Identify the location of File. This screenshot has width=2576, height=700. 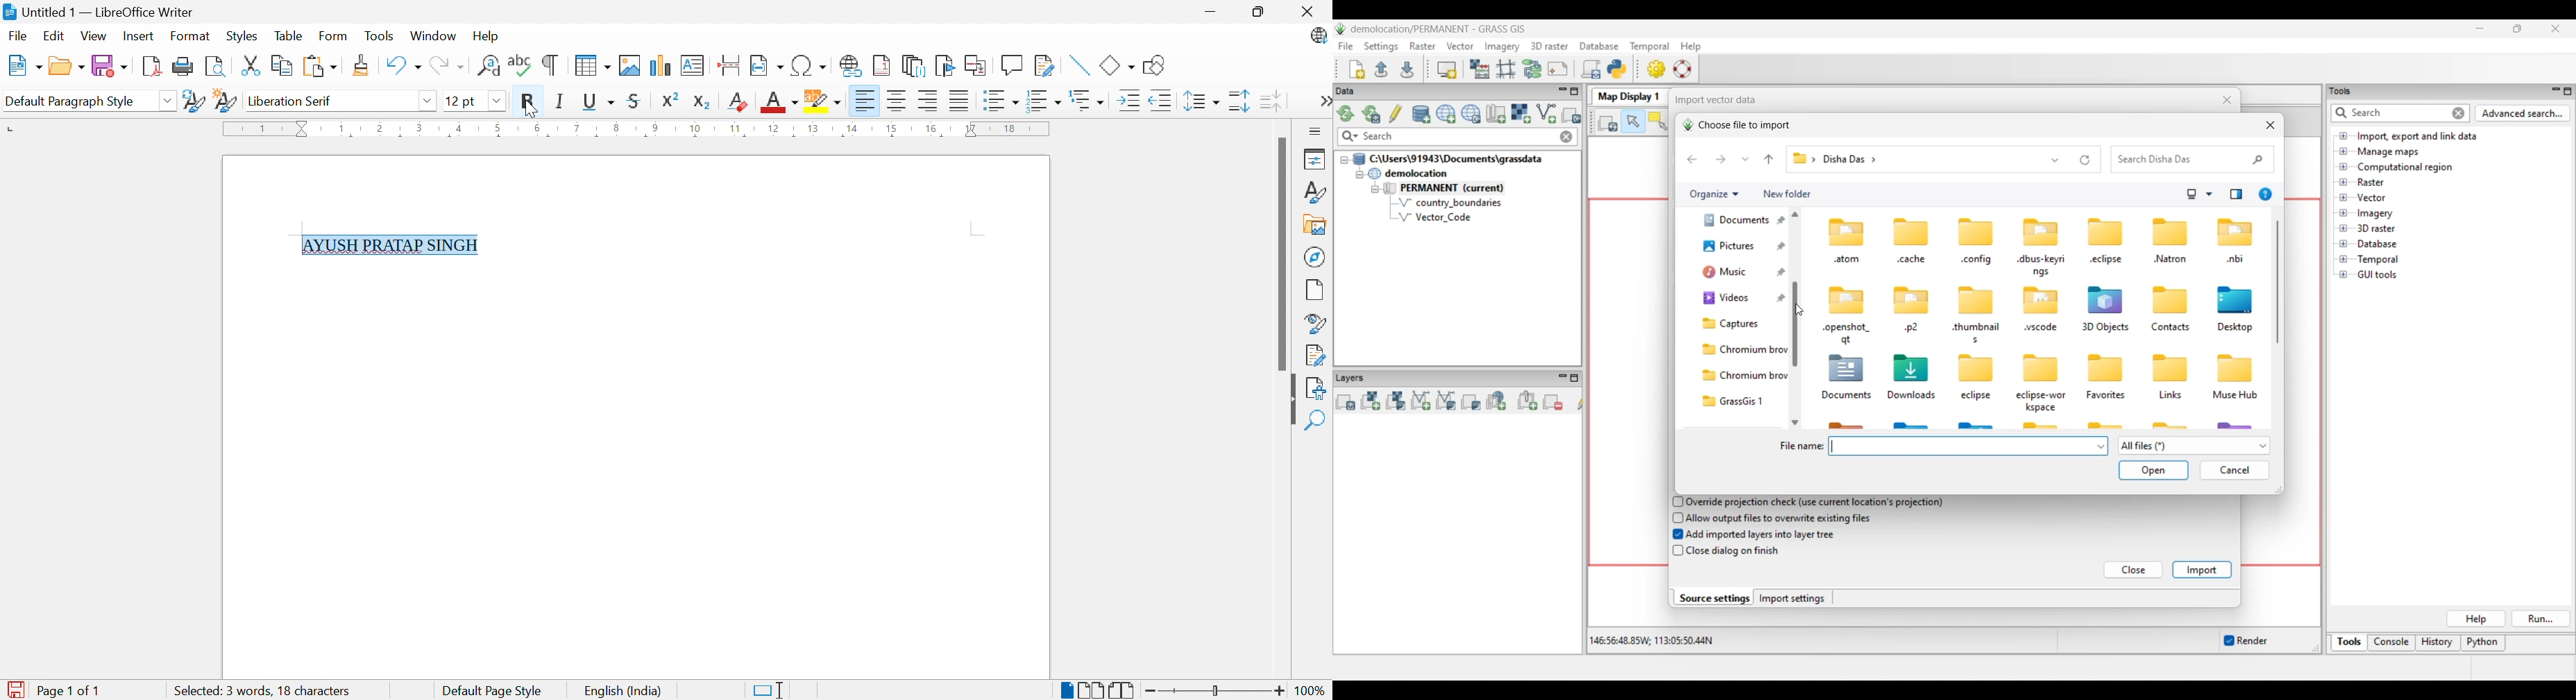
(16, 35).